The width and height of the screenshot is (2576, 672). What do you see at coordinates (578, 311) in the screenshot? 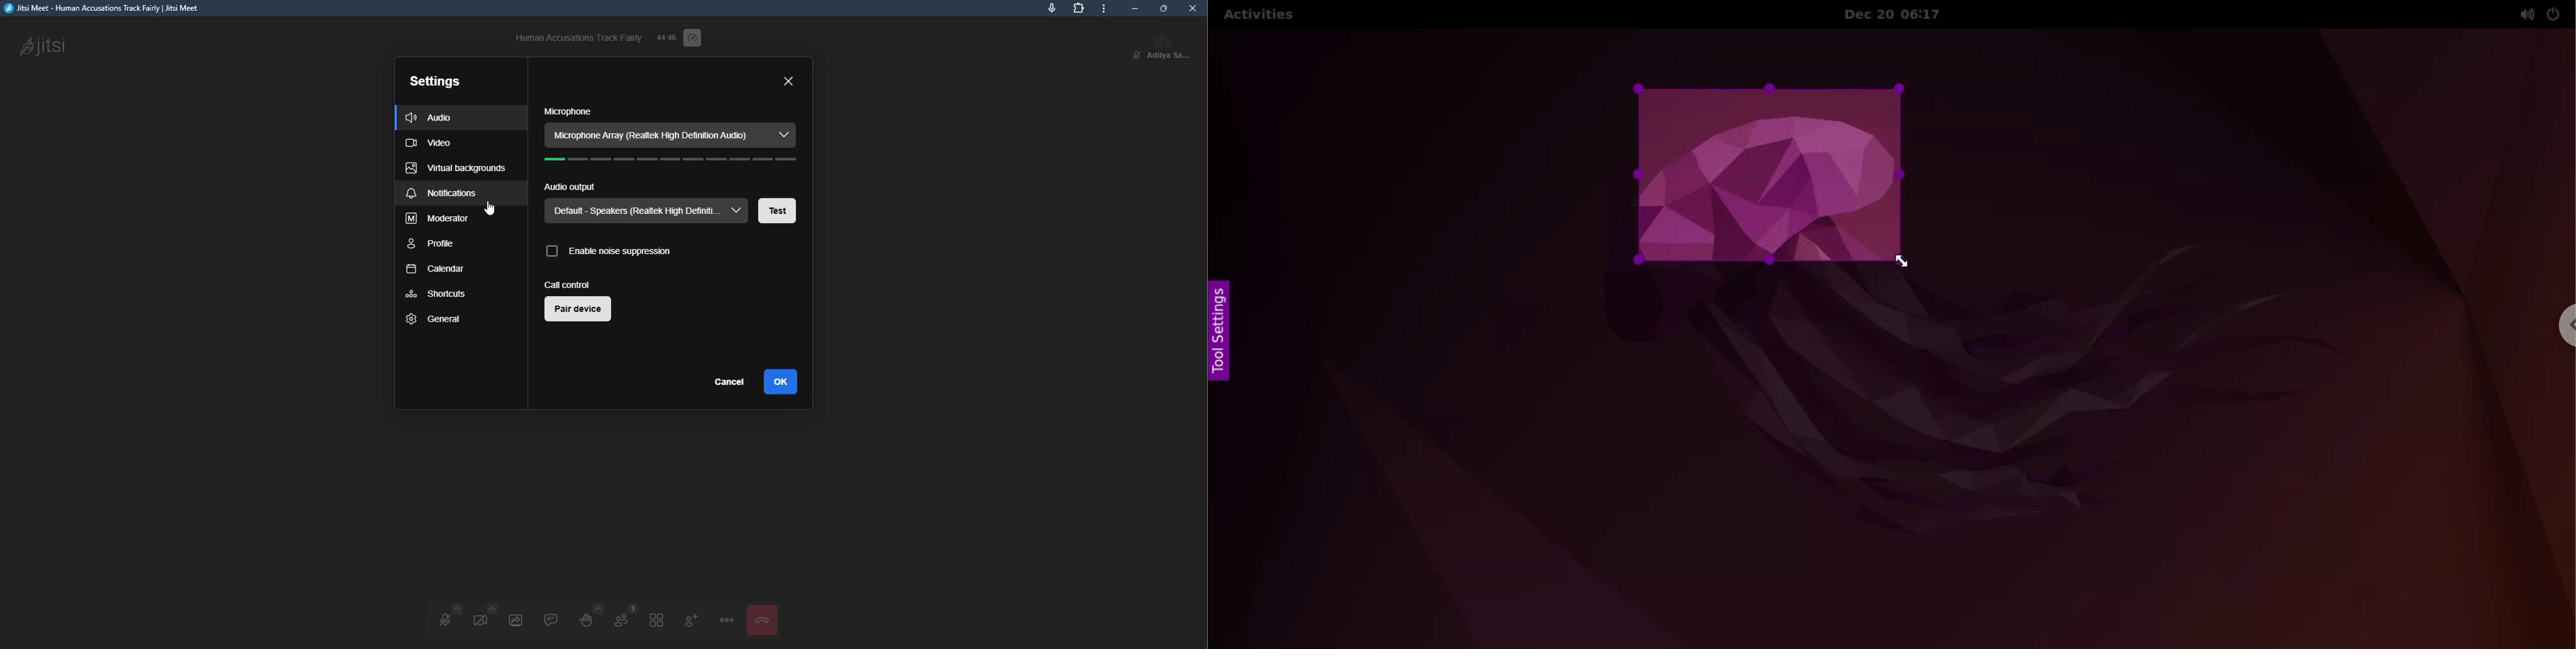
I see `pair device` at bounding box center [578, 311].